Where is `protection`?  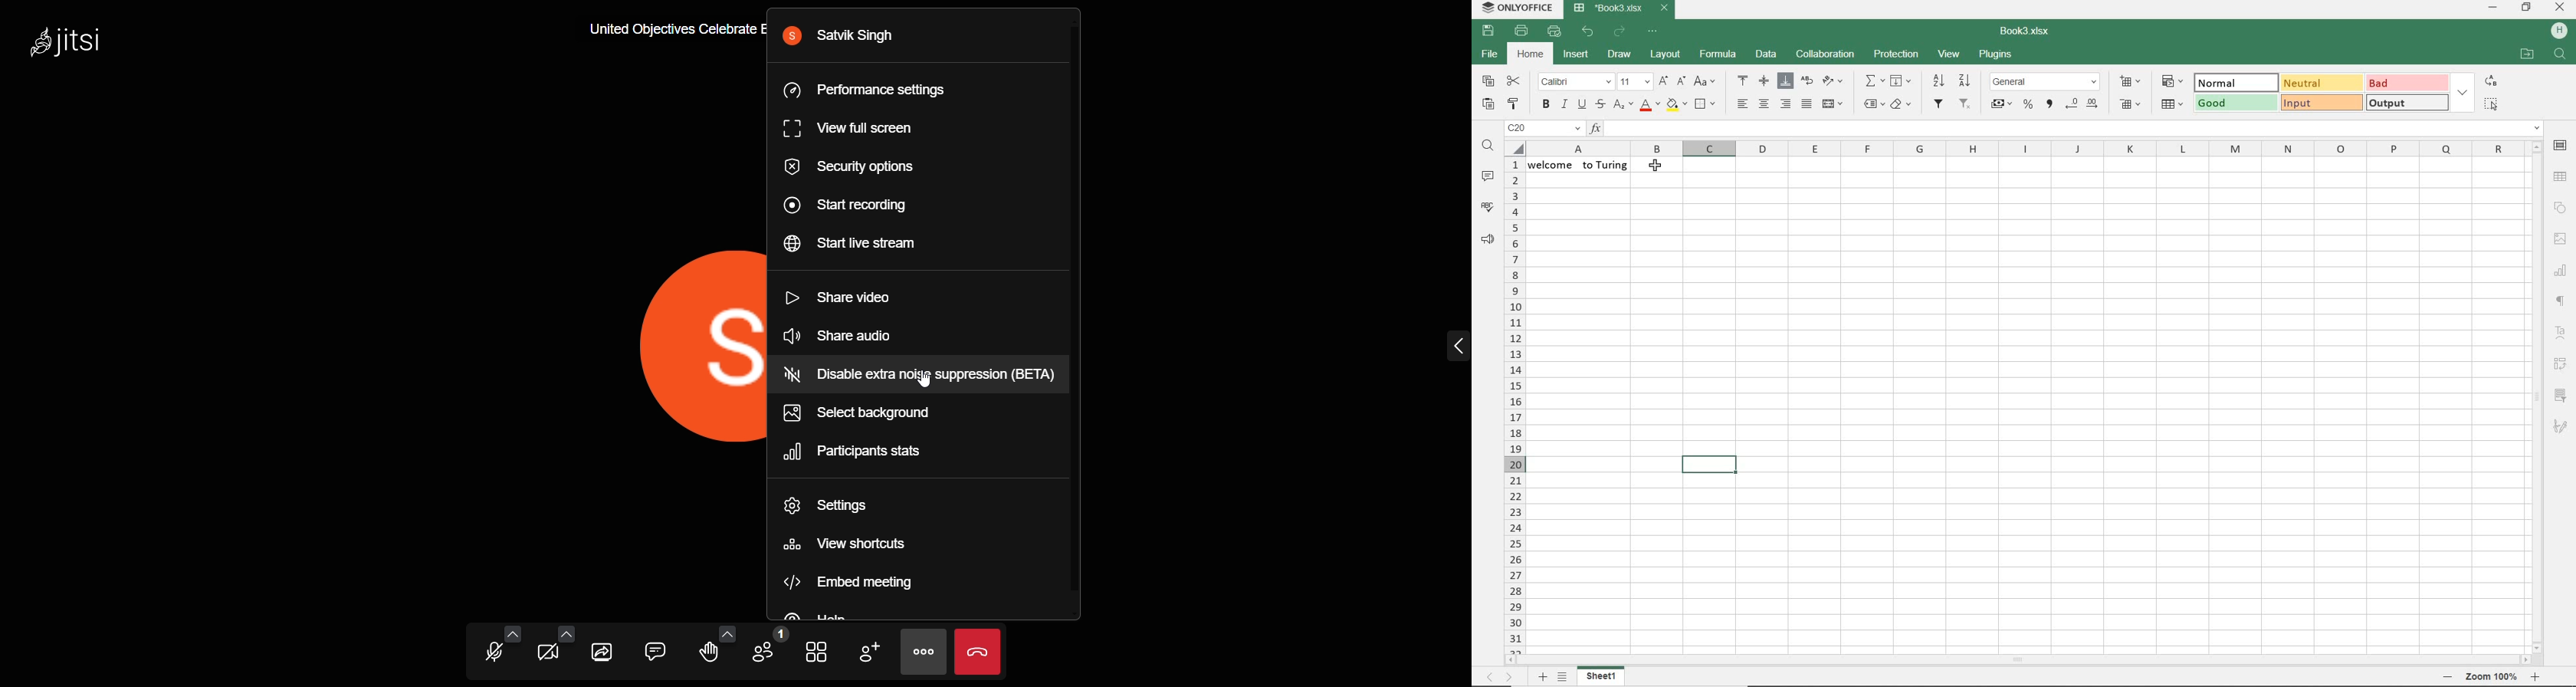 protection is located at coordinates (1896, 53).